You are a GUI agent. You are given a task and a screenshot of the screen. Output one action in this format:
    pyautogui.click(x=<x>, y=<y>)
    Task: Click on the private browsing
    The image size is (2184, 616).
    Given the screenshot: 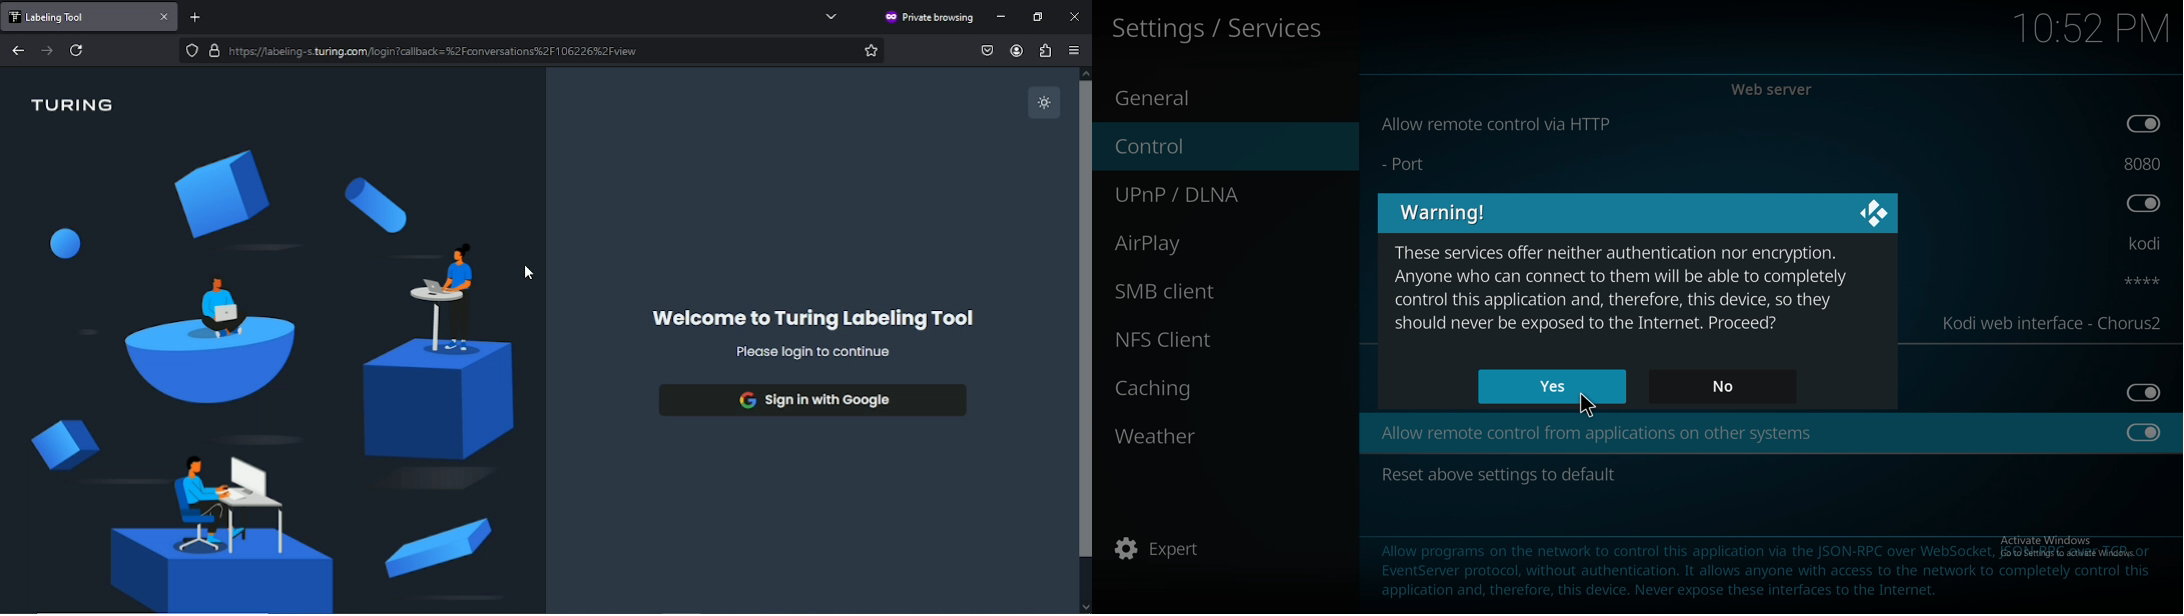 What is the action you would take?
    pyautogui.click(x=928, y=18)
    